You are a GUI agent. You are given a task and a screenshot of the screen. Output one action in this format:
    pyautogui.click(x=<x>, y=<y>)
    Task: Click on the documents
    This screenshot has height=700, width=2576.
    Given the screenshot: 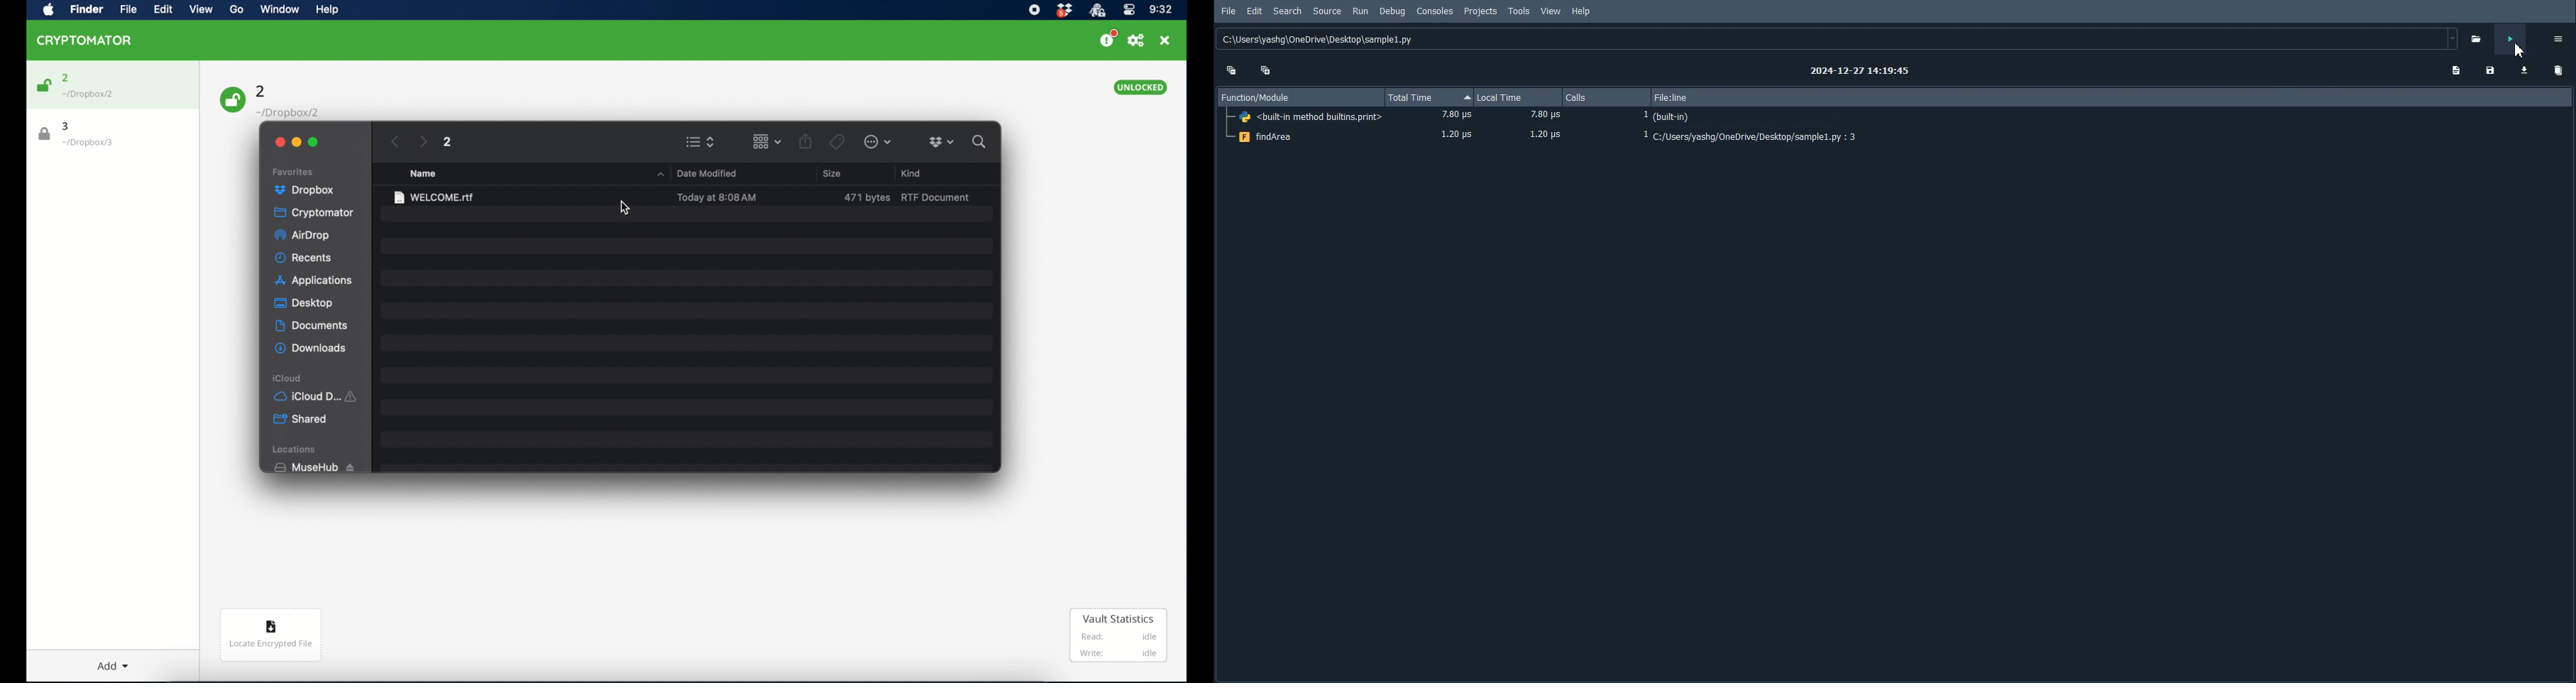 What is the action you would take?
    pyautogui.click(x=312, y=326)
    